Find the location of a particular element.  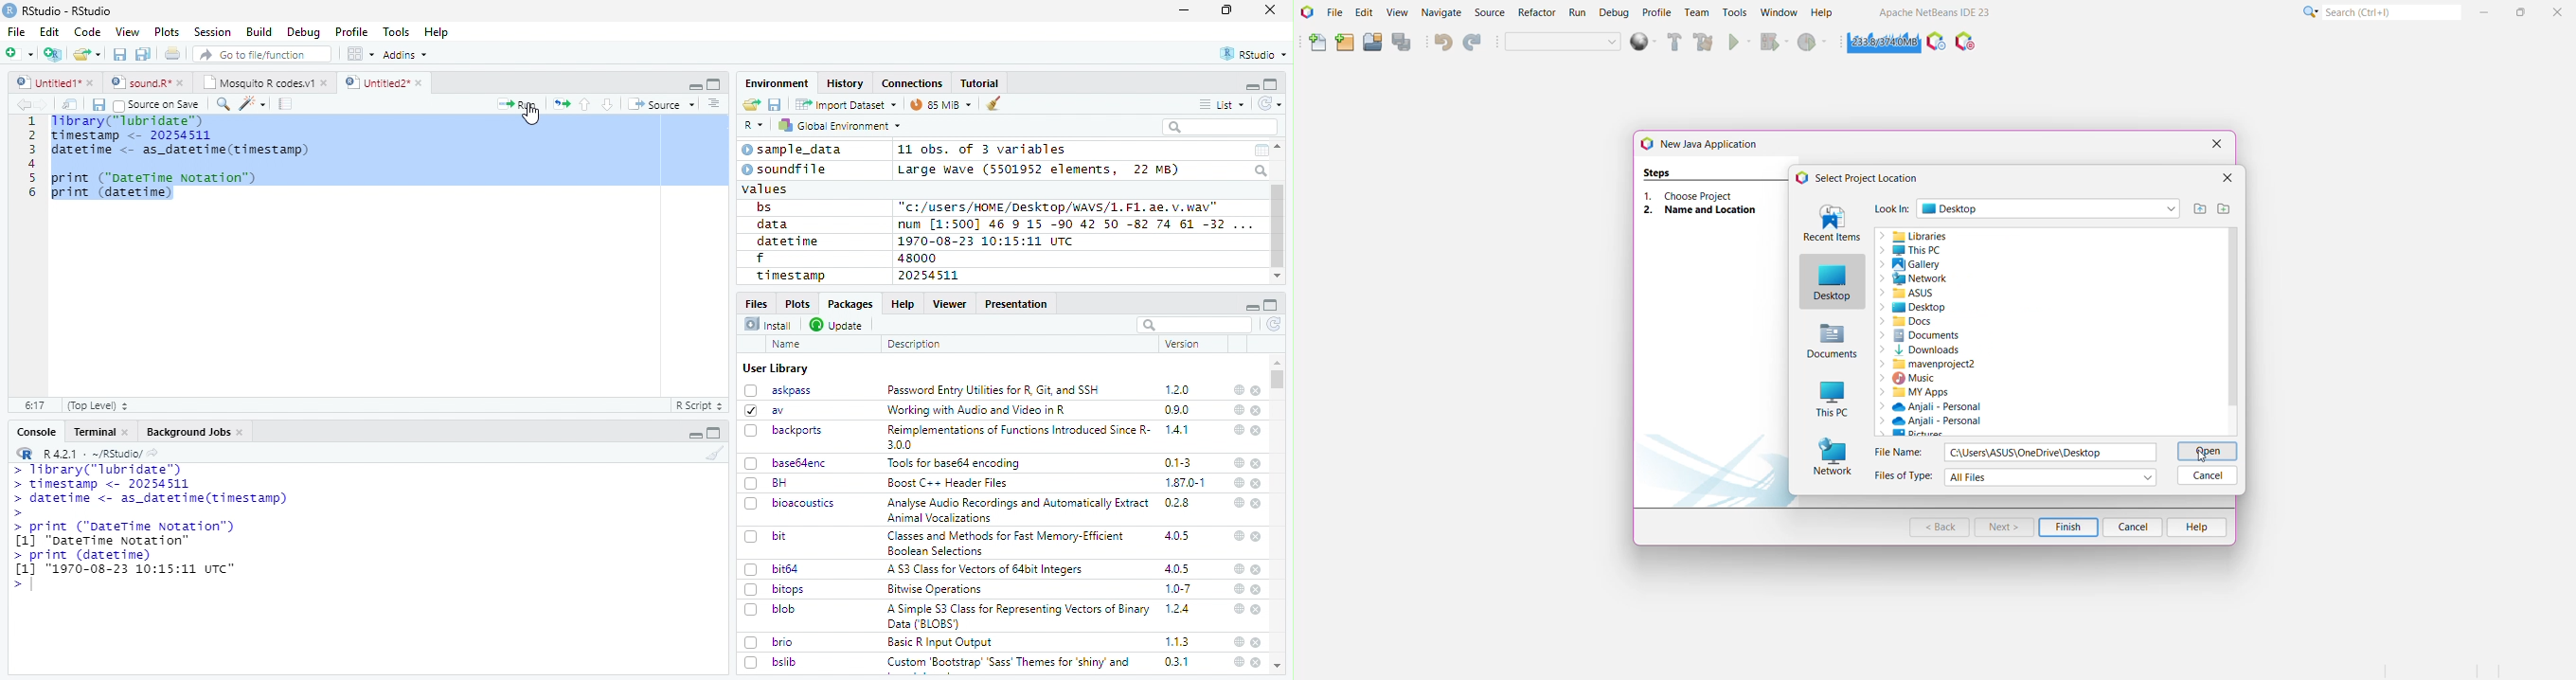

close is located at coordinates (1258, 483).